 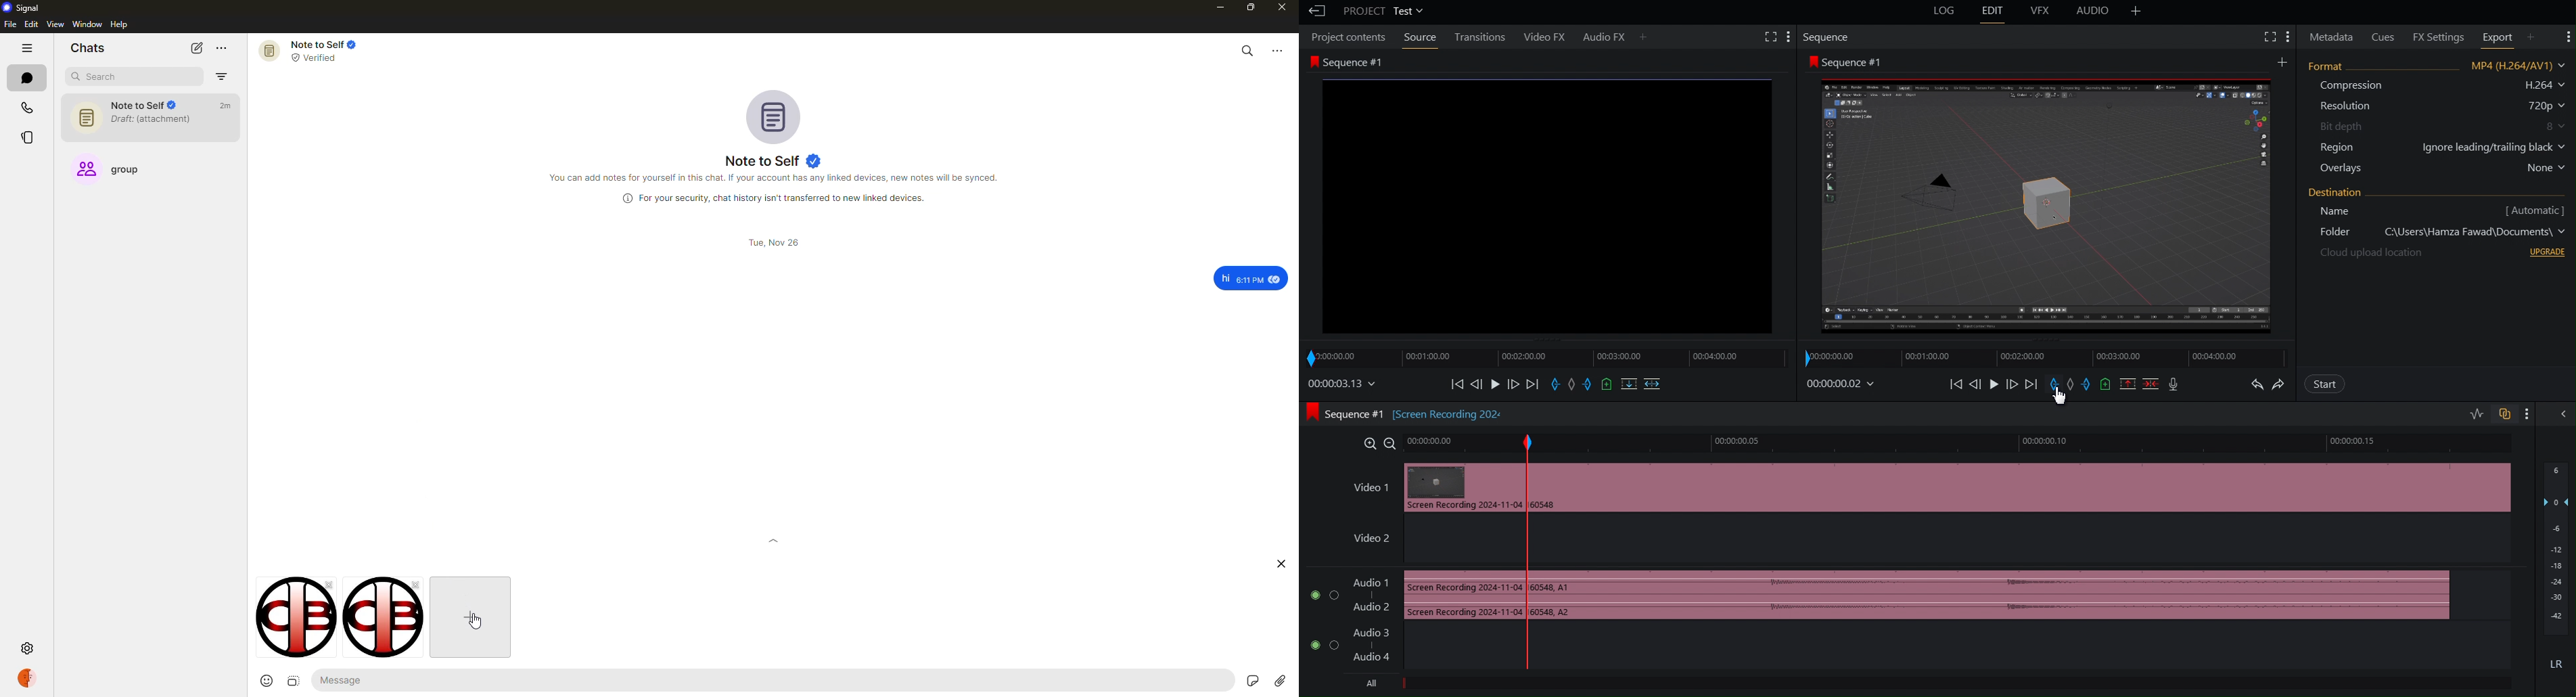 I want to click on stories, so click(x=26, y=137).